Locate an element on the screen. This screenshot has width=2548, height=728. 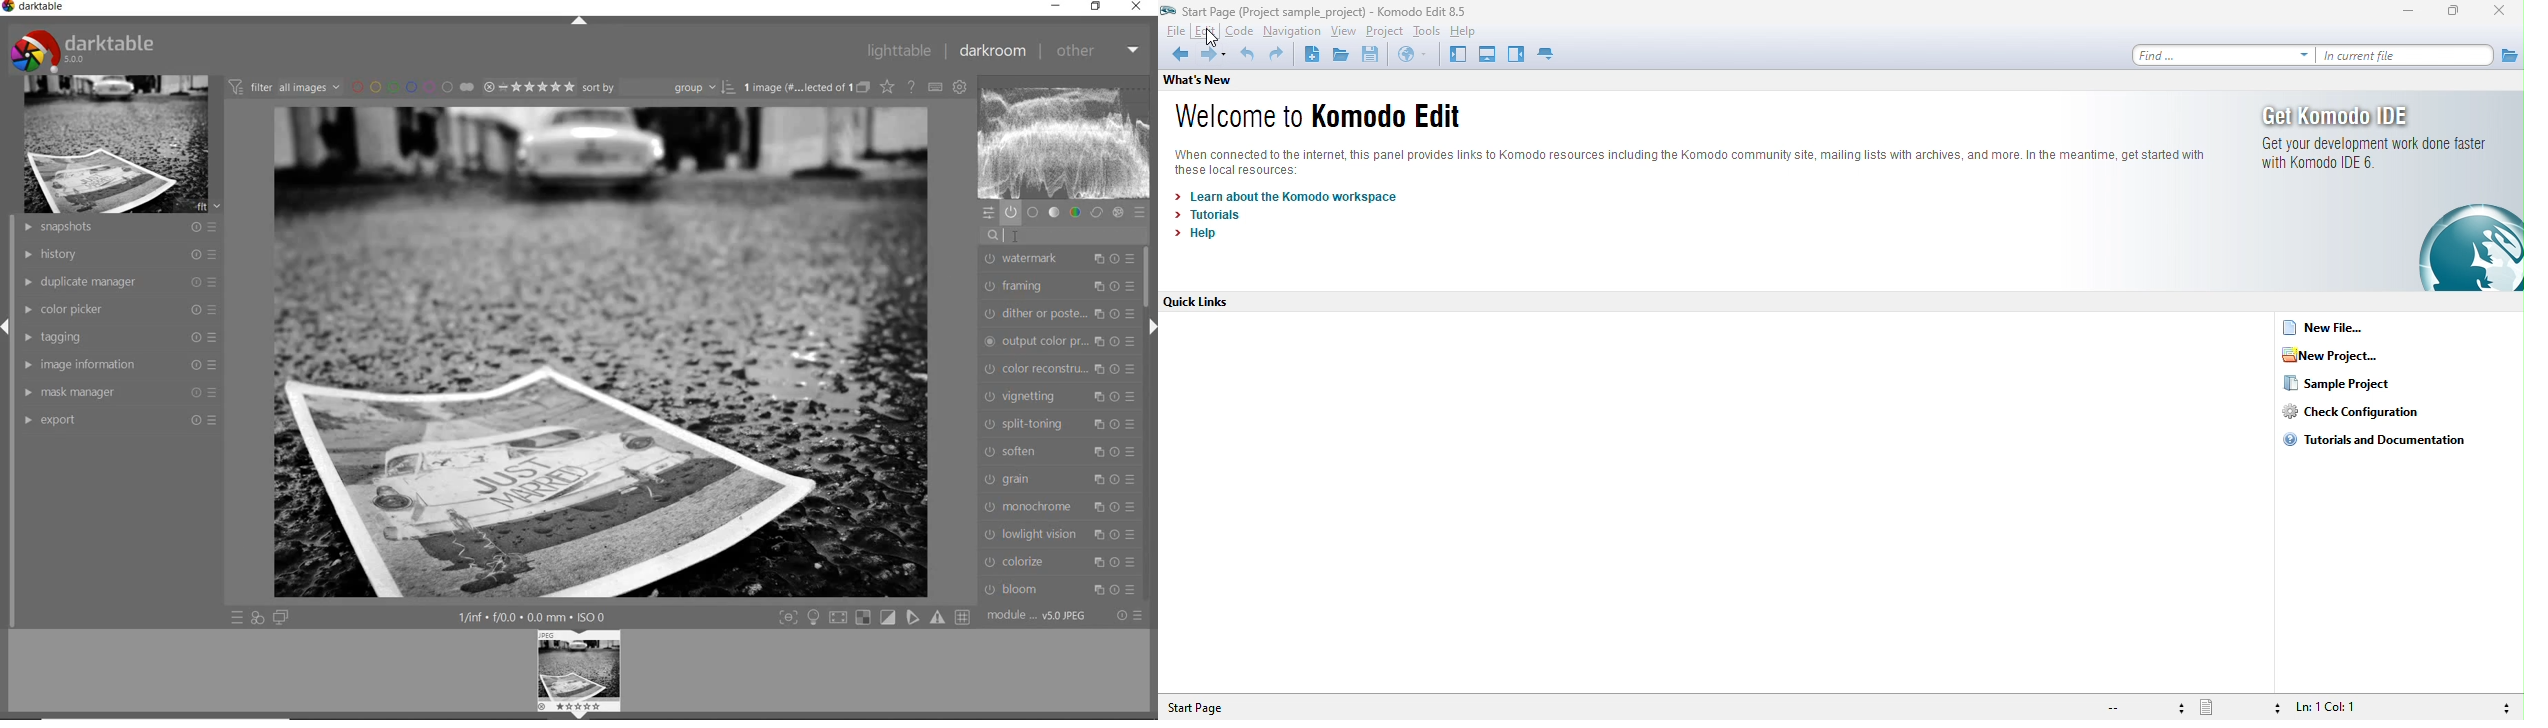
expand/collapse is located at coordinates (579, 23).